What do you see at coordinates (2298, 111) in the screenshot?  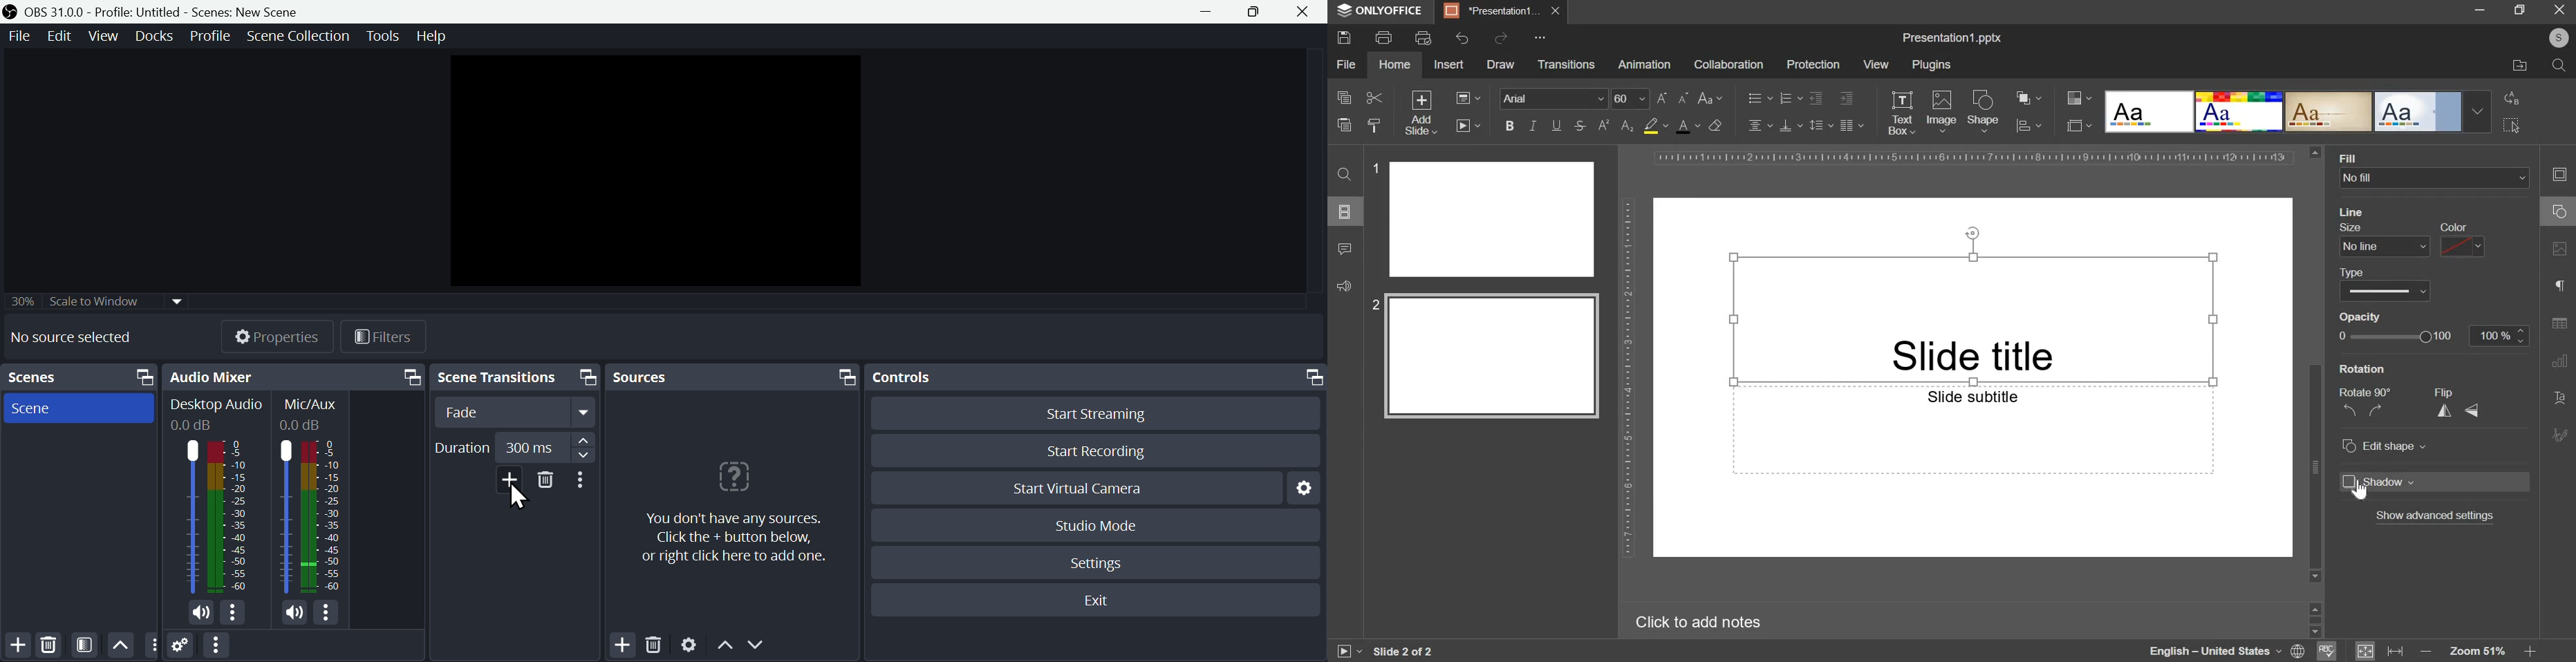 I see `design` at bounding box center [2298, 111].